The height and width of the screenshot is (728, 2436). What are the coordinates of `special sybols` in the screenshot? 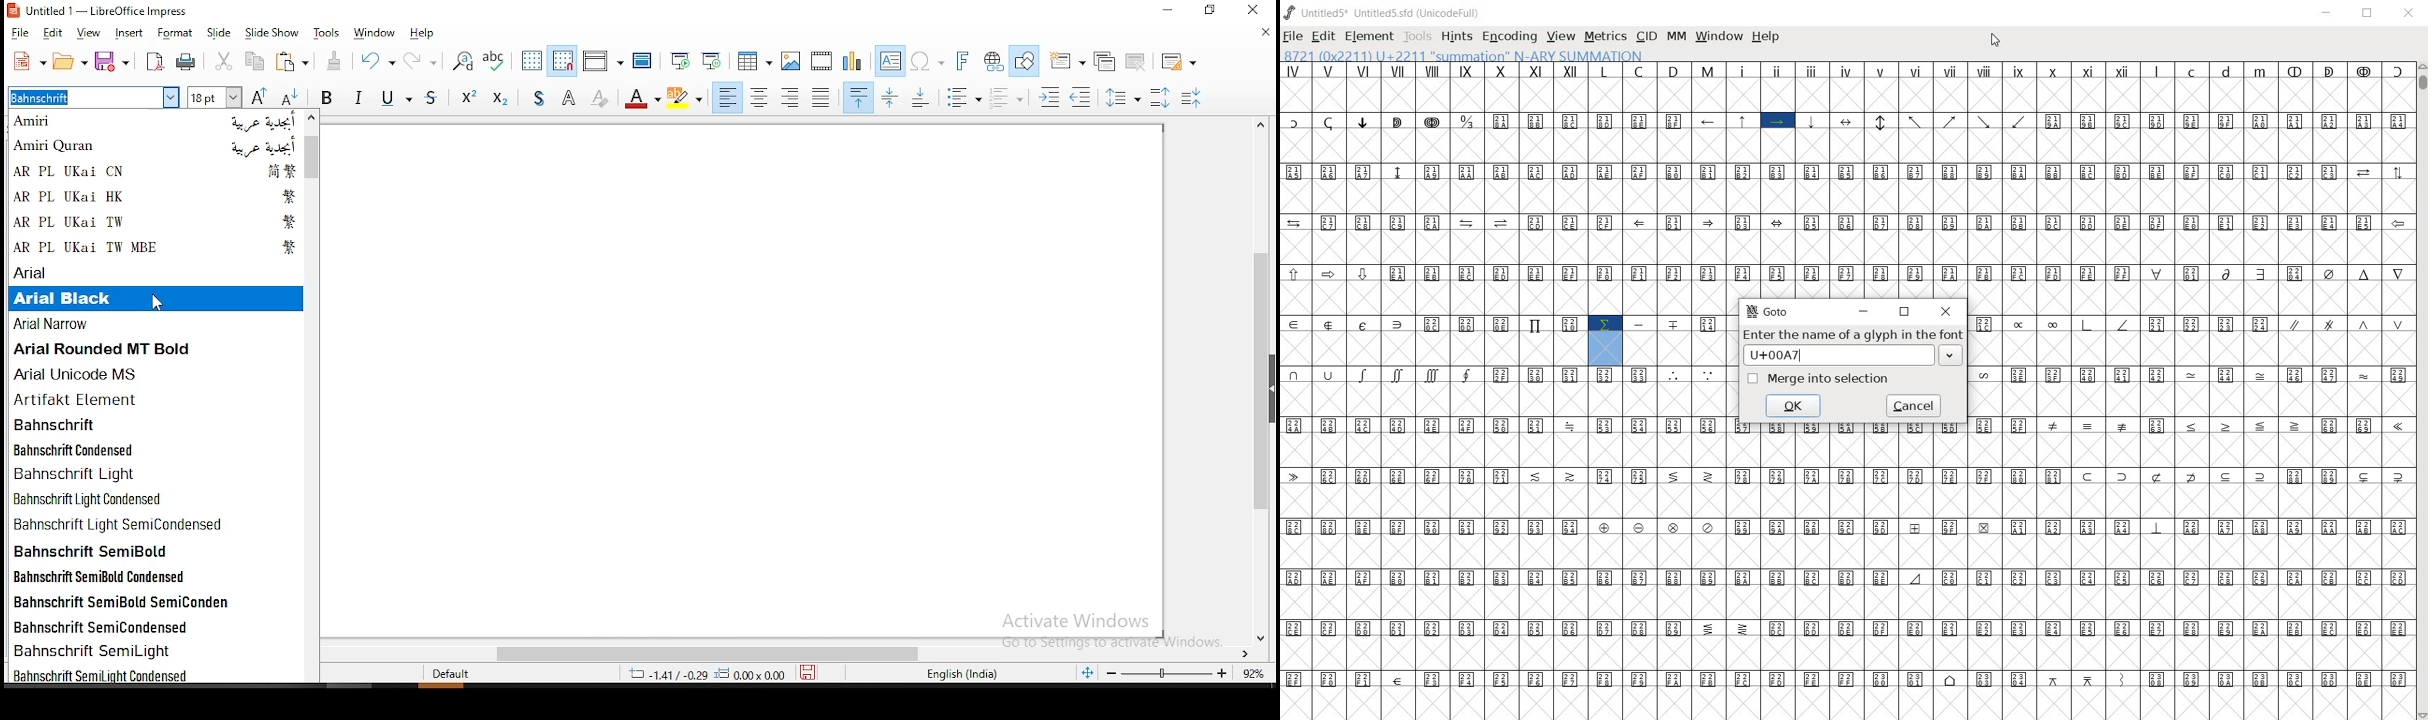 It's located at (1846, 527).